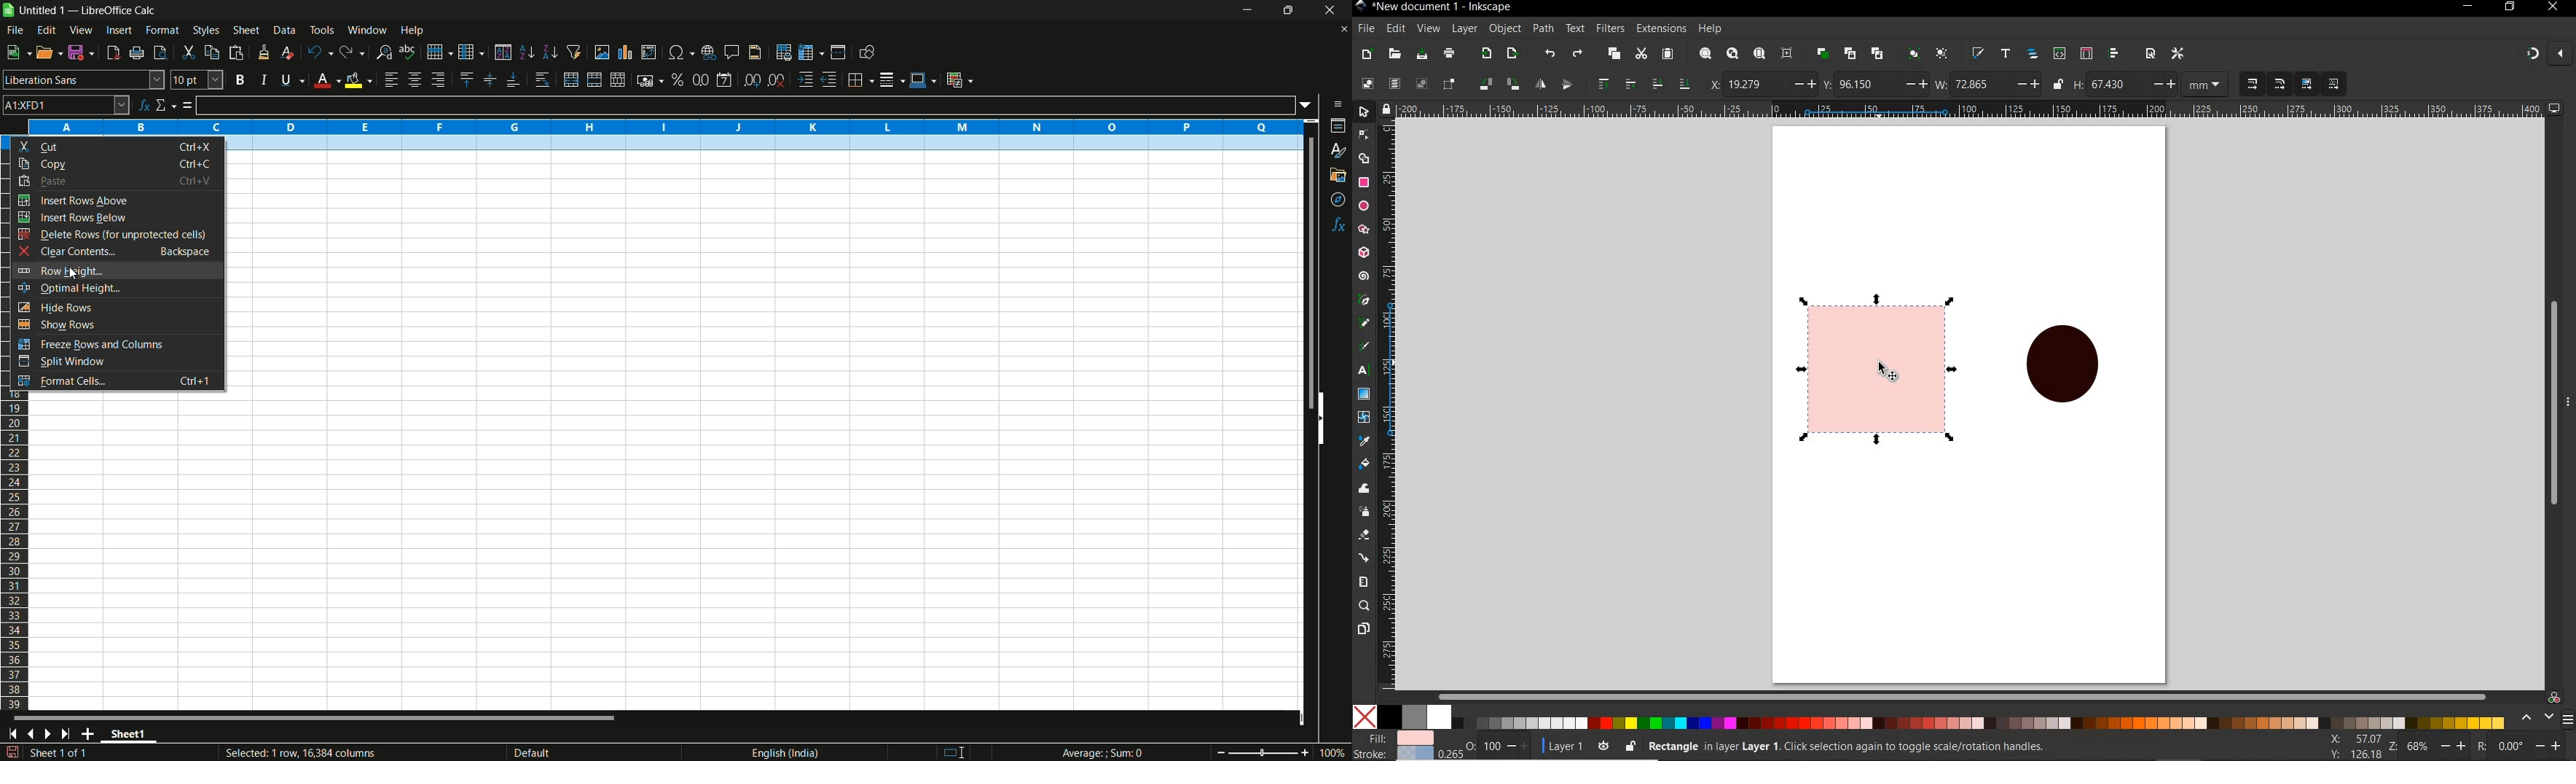 The image size is (2576, 784). Describe the element at coordinates (1577, 53) in the screenshot. I see `redo` at that location.